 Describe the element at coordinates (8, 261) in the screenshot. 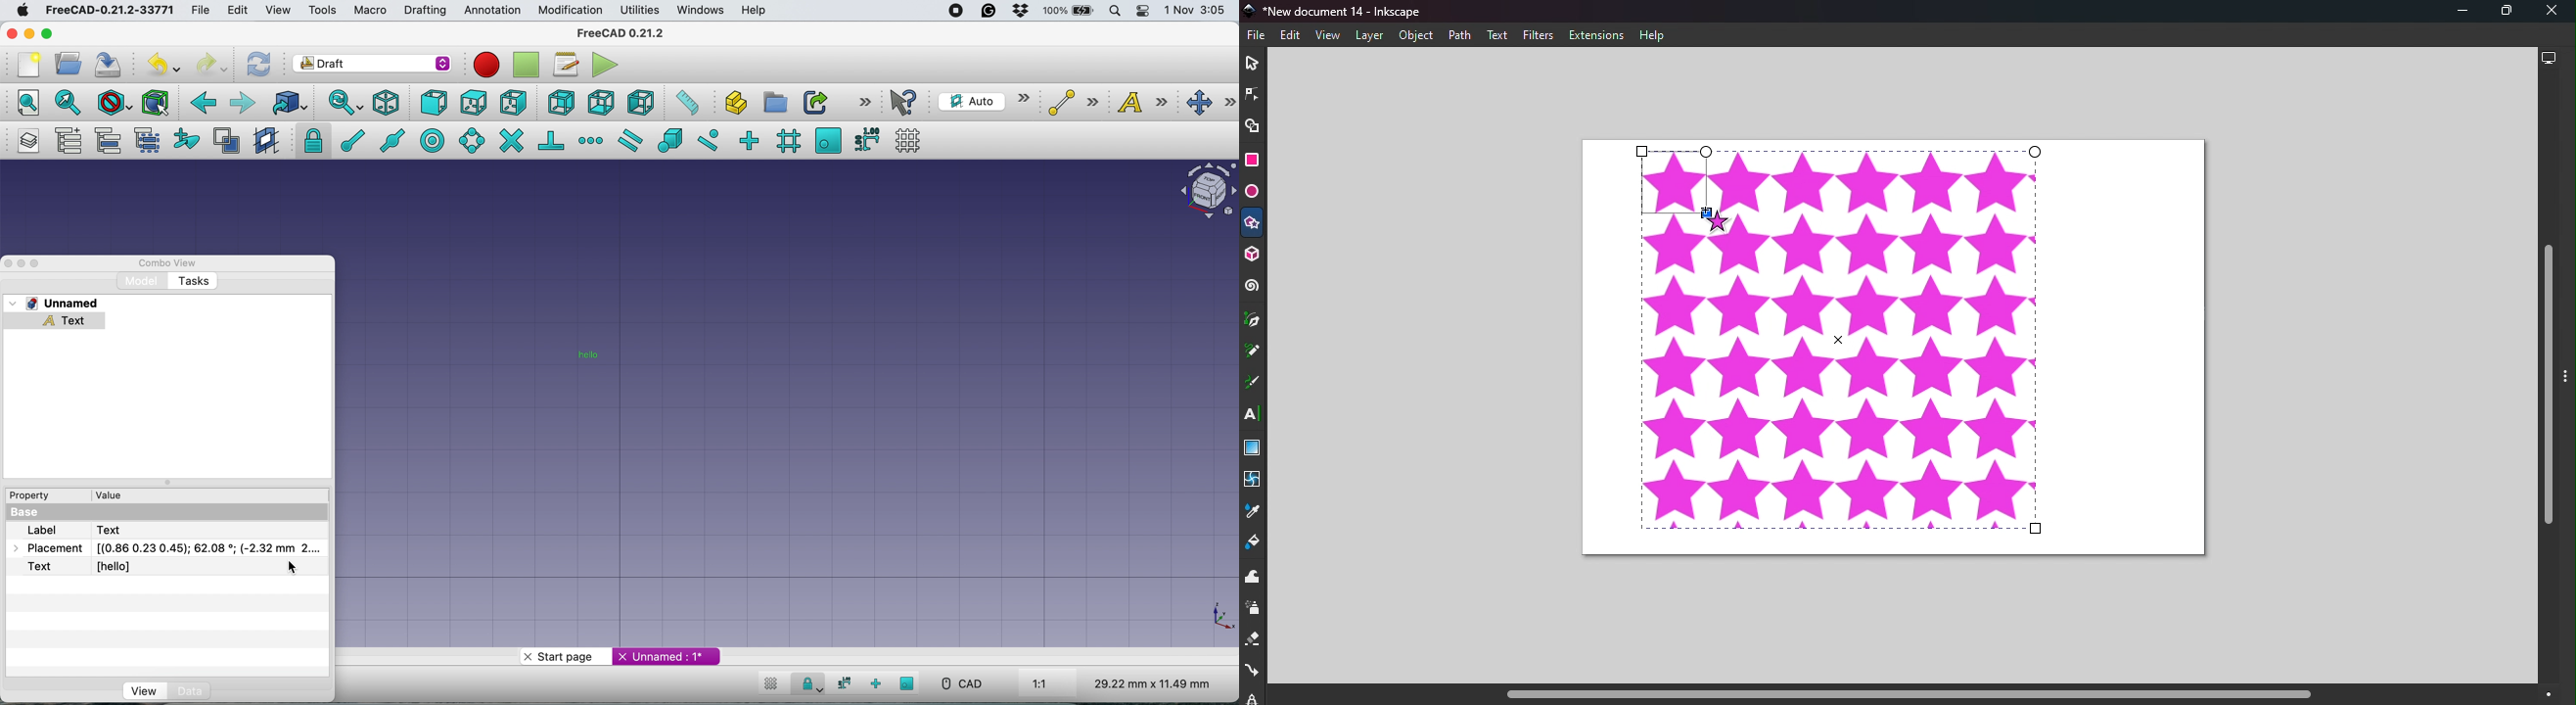

I see `close` at that location.